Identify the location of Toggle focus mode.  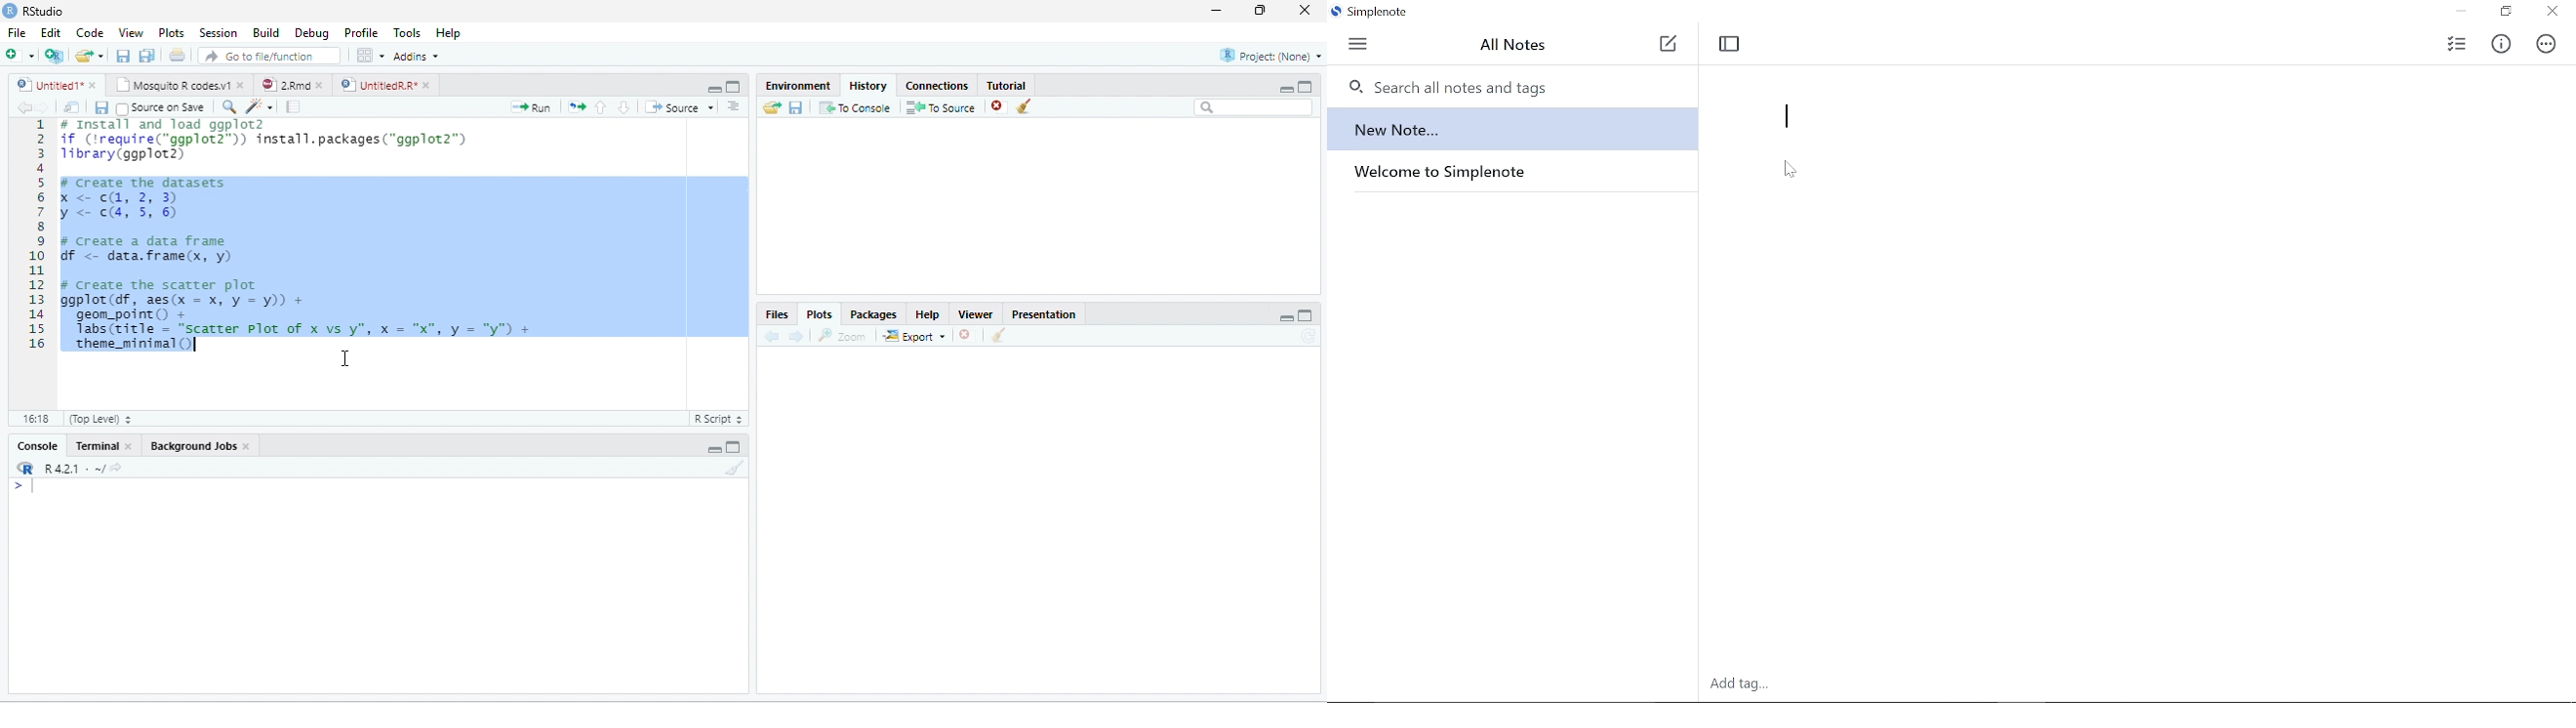
(1736, 46).